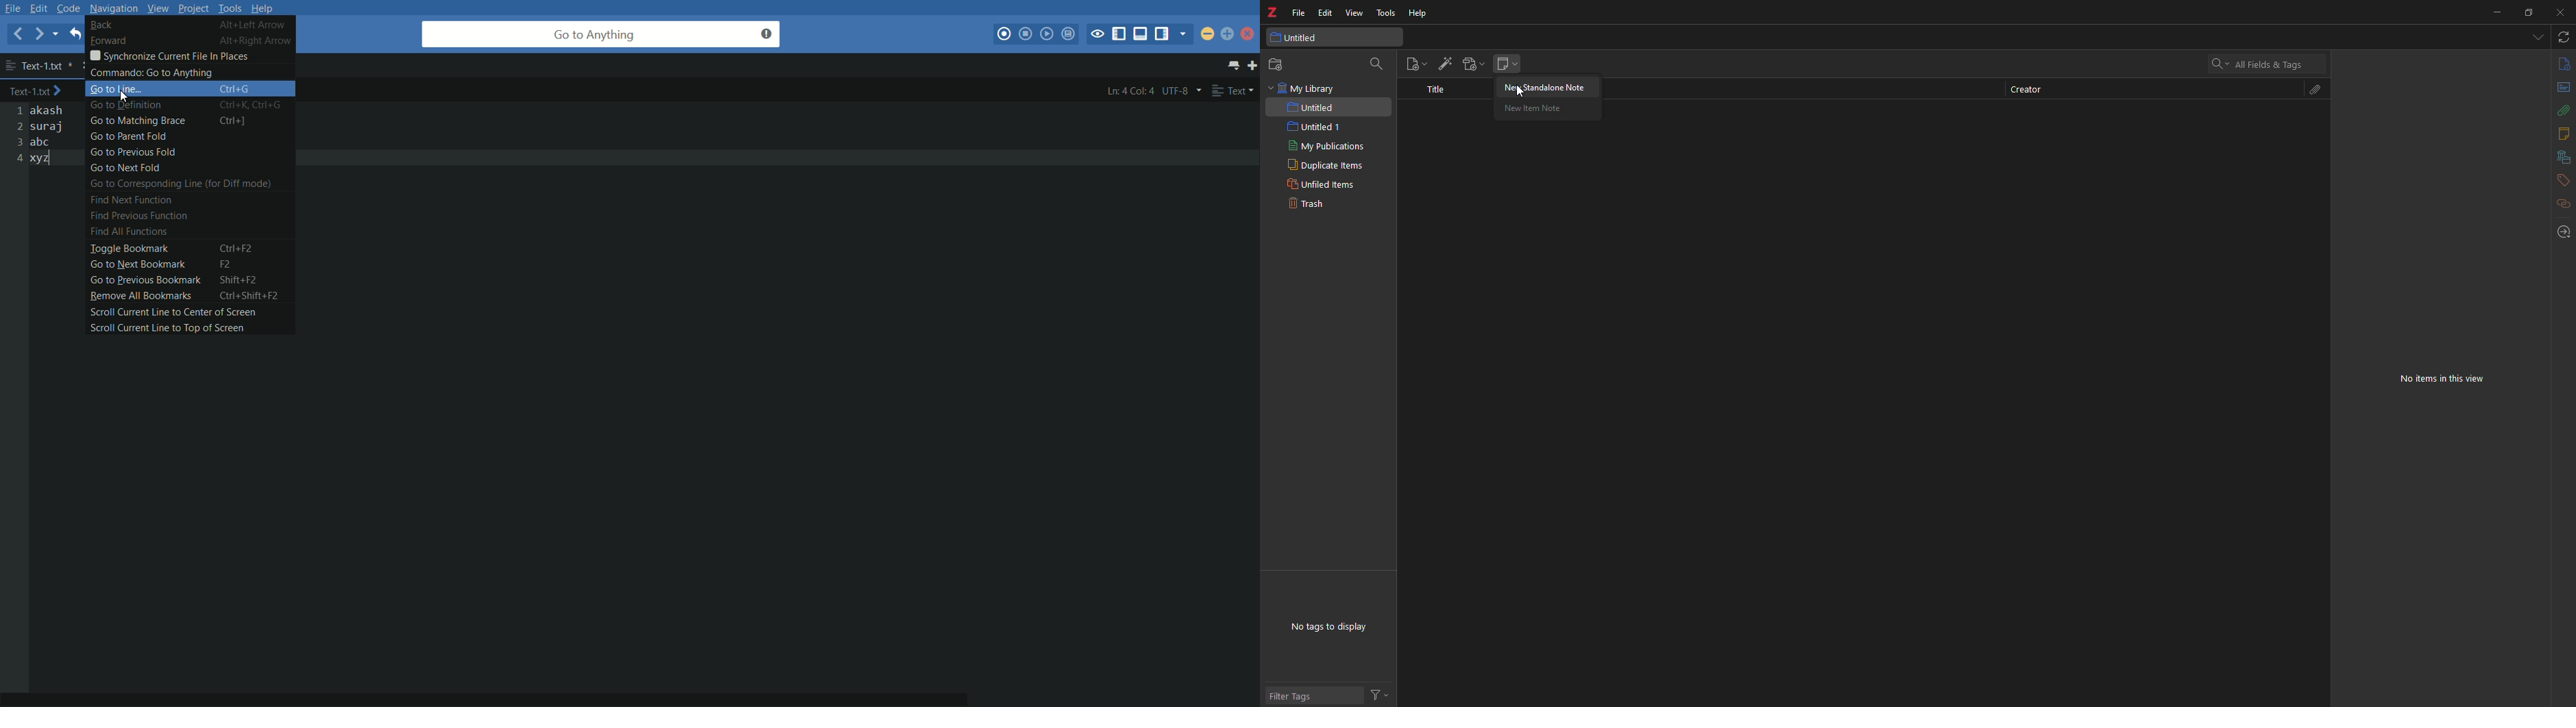  What do you see at coordinates (2562, 88) in the screenshot?
I see `abstract` at bounding box center [2562, 88].